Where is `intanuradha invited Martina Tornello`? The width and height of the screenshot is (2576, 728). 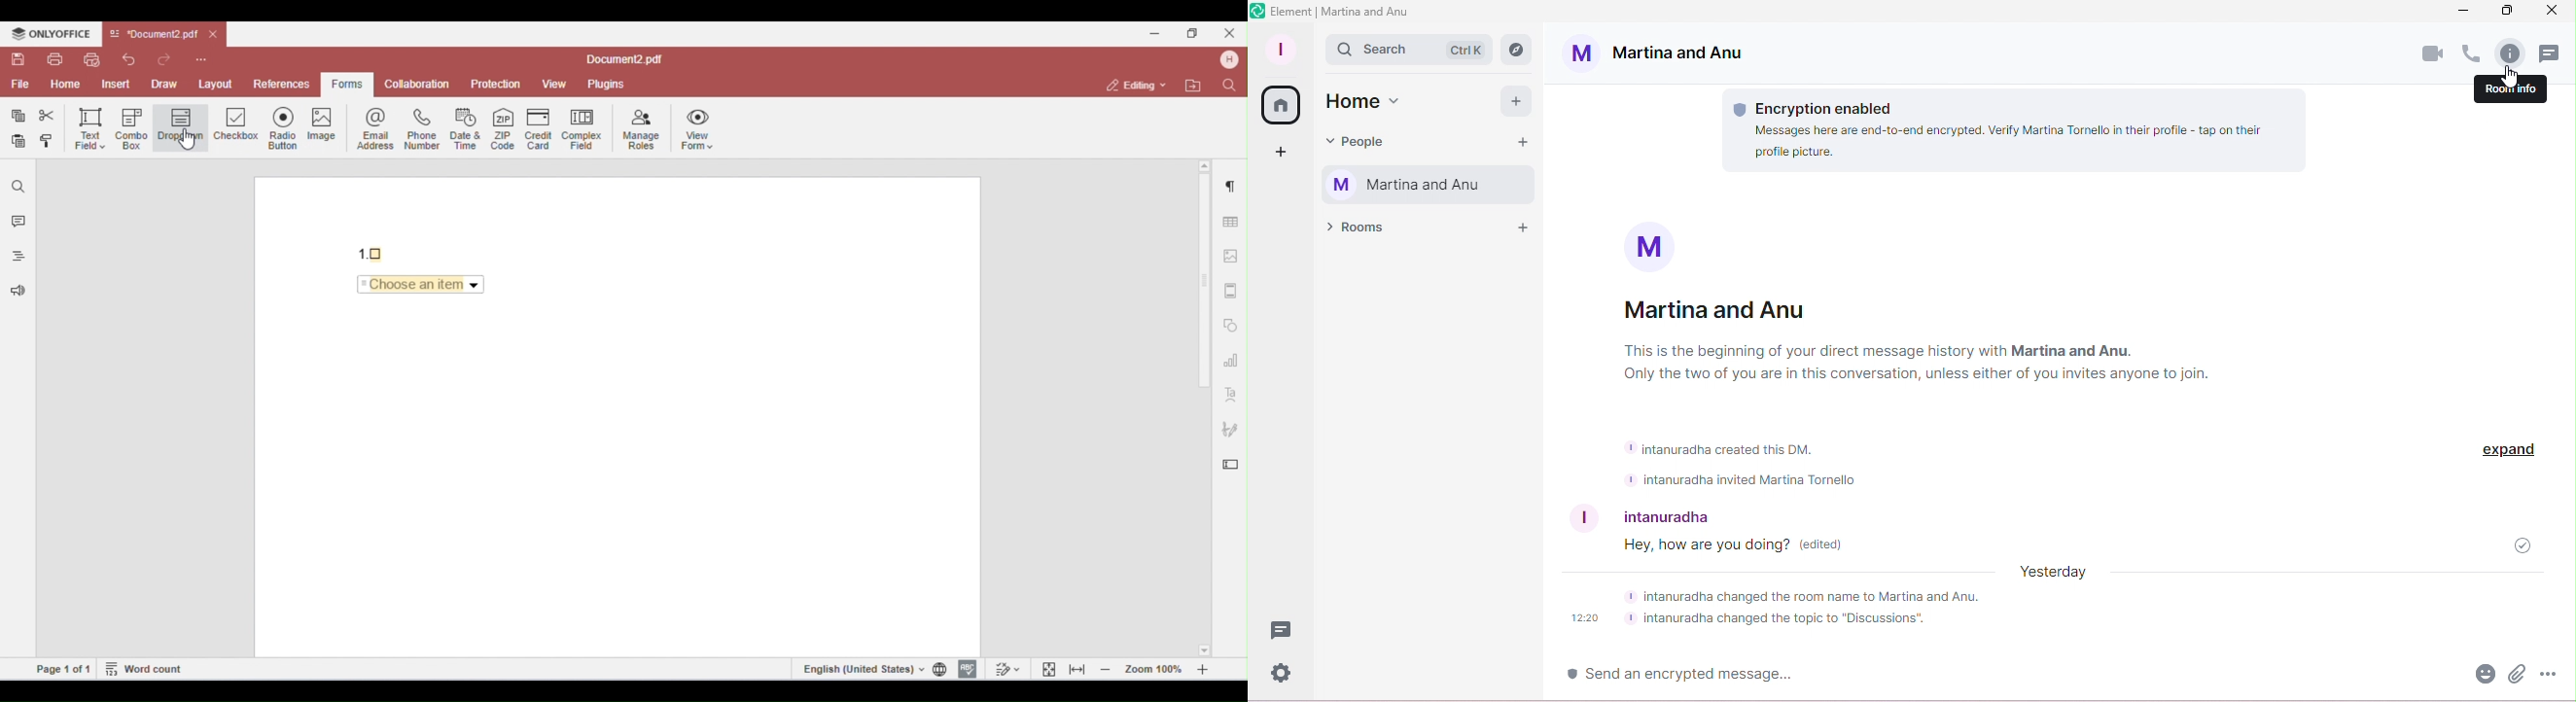 intanuradha invited Martina Tornello is located at coordinates (1747, 480).